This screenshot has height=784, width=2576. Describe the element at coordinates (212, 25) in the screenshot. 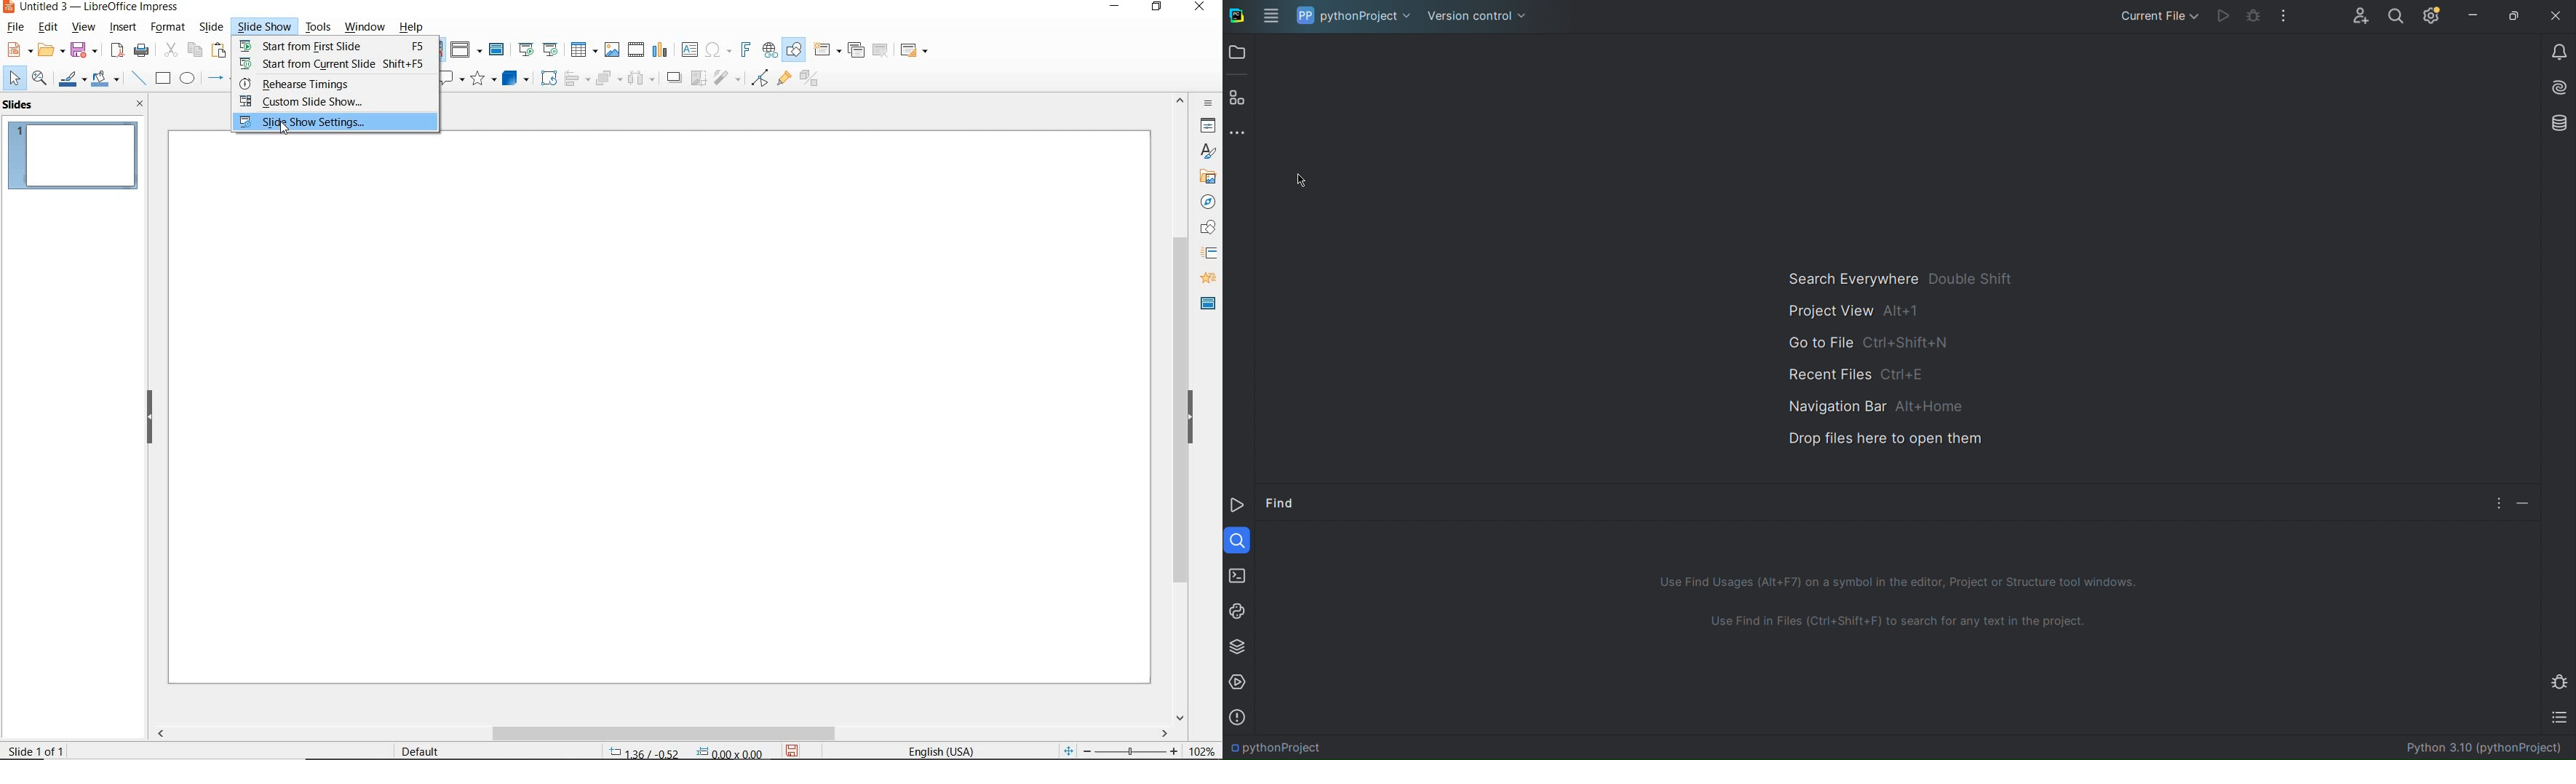

I see `SLIDE` at that location.